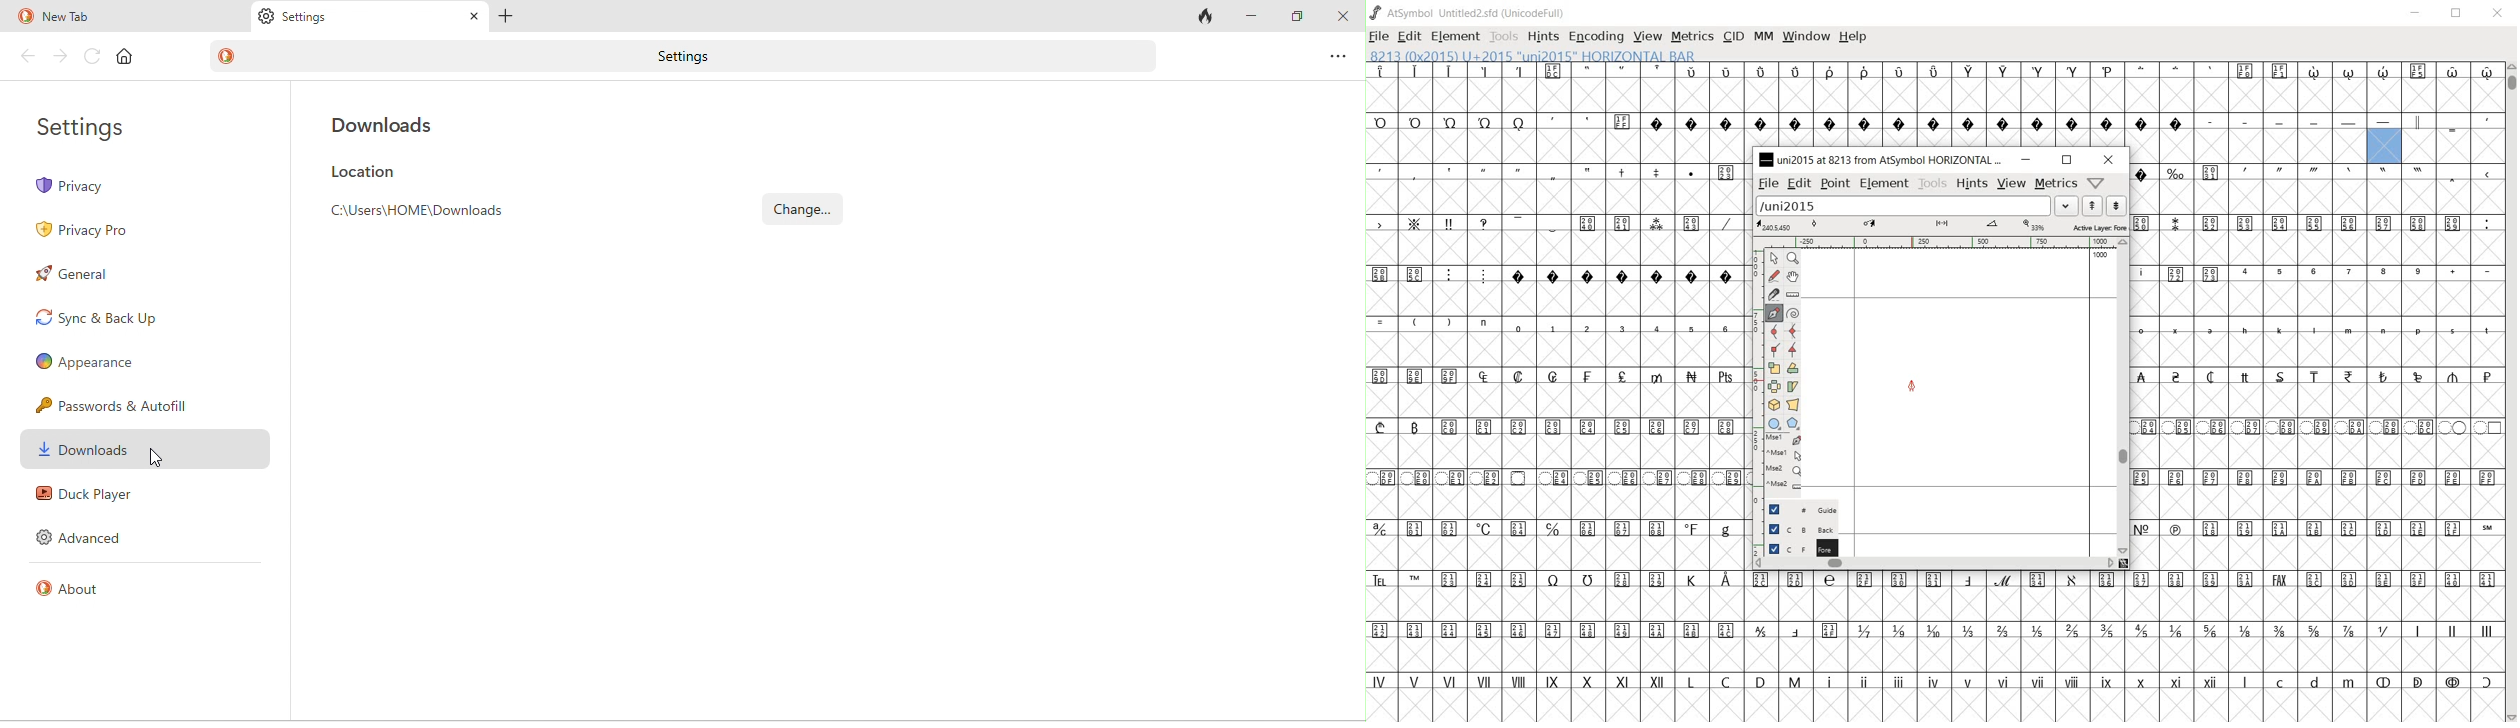 This screenshot has width=2520, height=728. What do you see at coordinates (1339, 62) in the screenshot?
I see `option` at bounding box center [1339, 62].